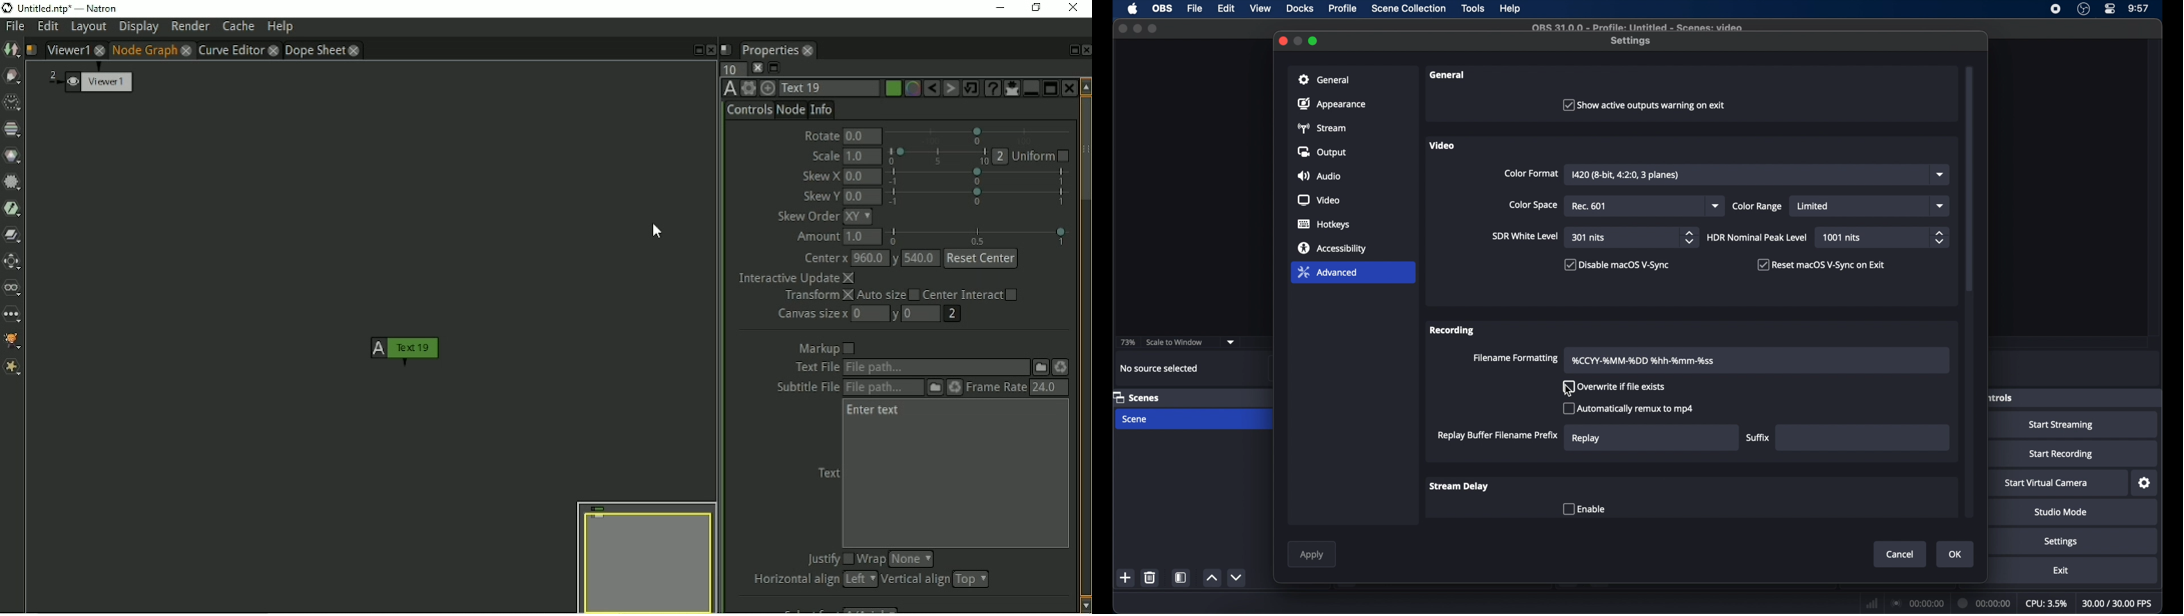 The height and width of the screenshot is (616, 2184). Describe the element at coordinates (1332, 103) in the screenshot. I see `appearance` at that location.